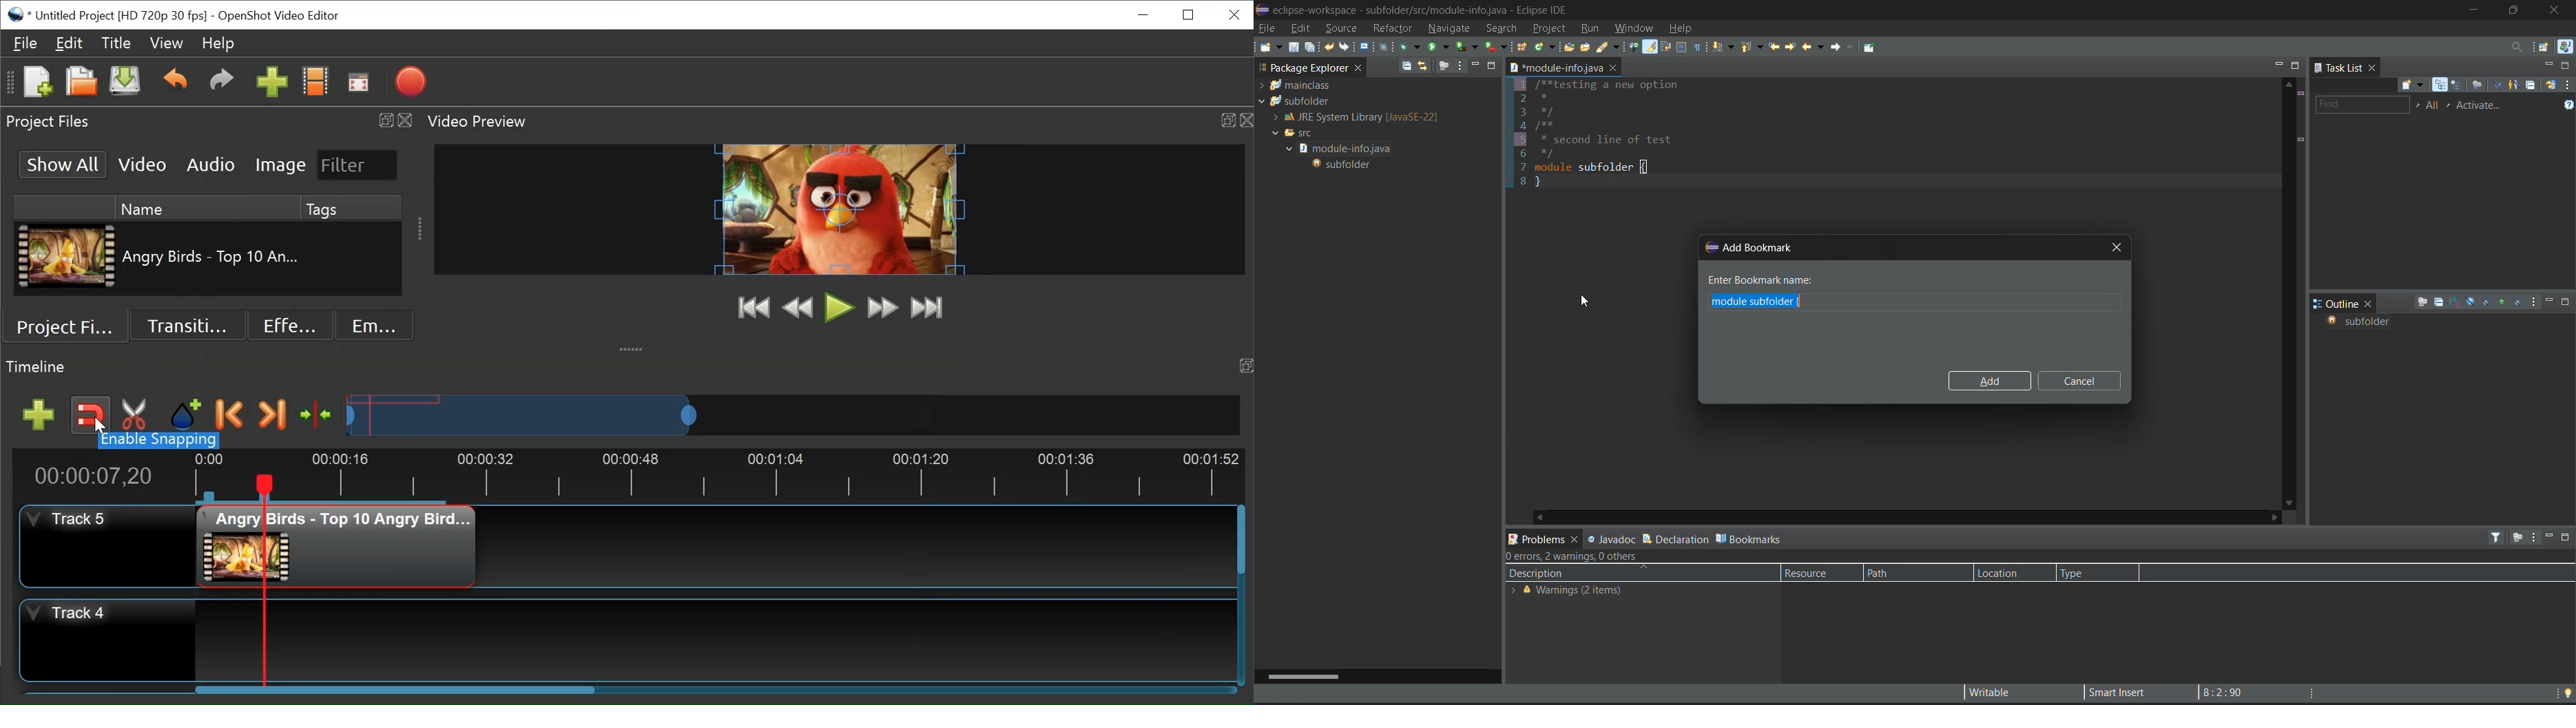 The width and height of the screenshot is (2576, 728). I want to click on Export Video, so click(410, 82).